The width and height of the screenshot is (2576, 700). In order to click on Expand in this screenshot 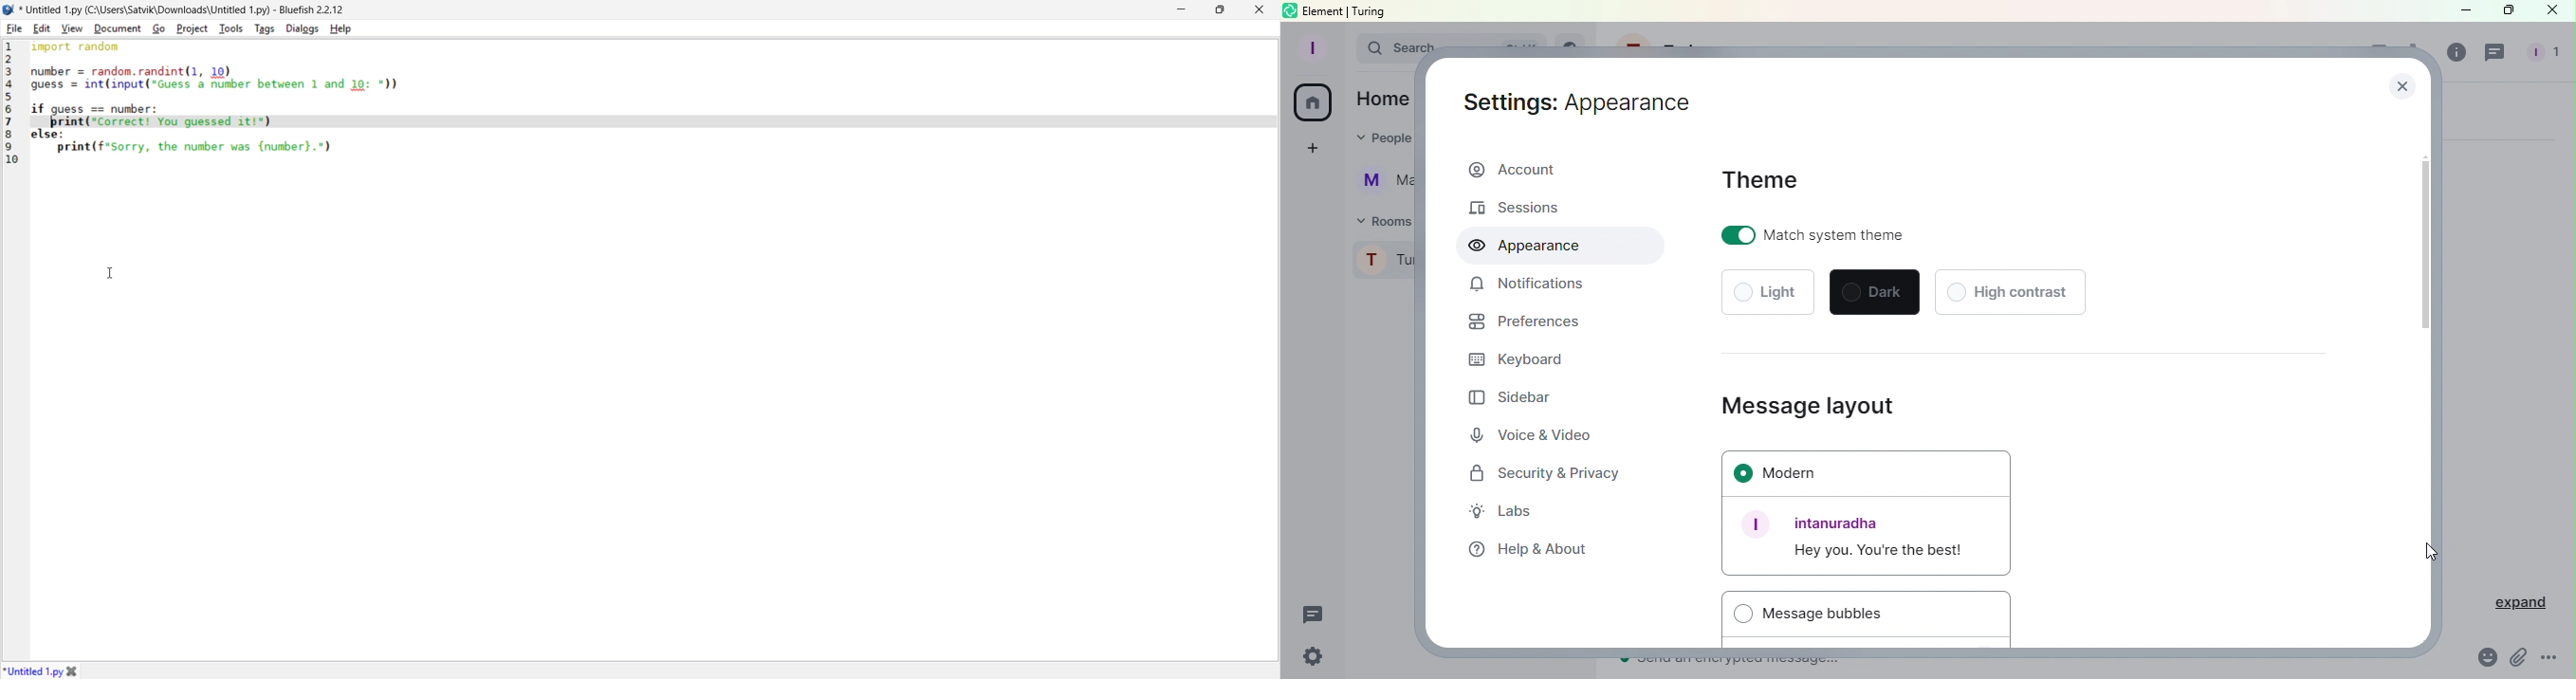, I will do `click(2521, 604)`.